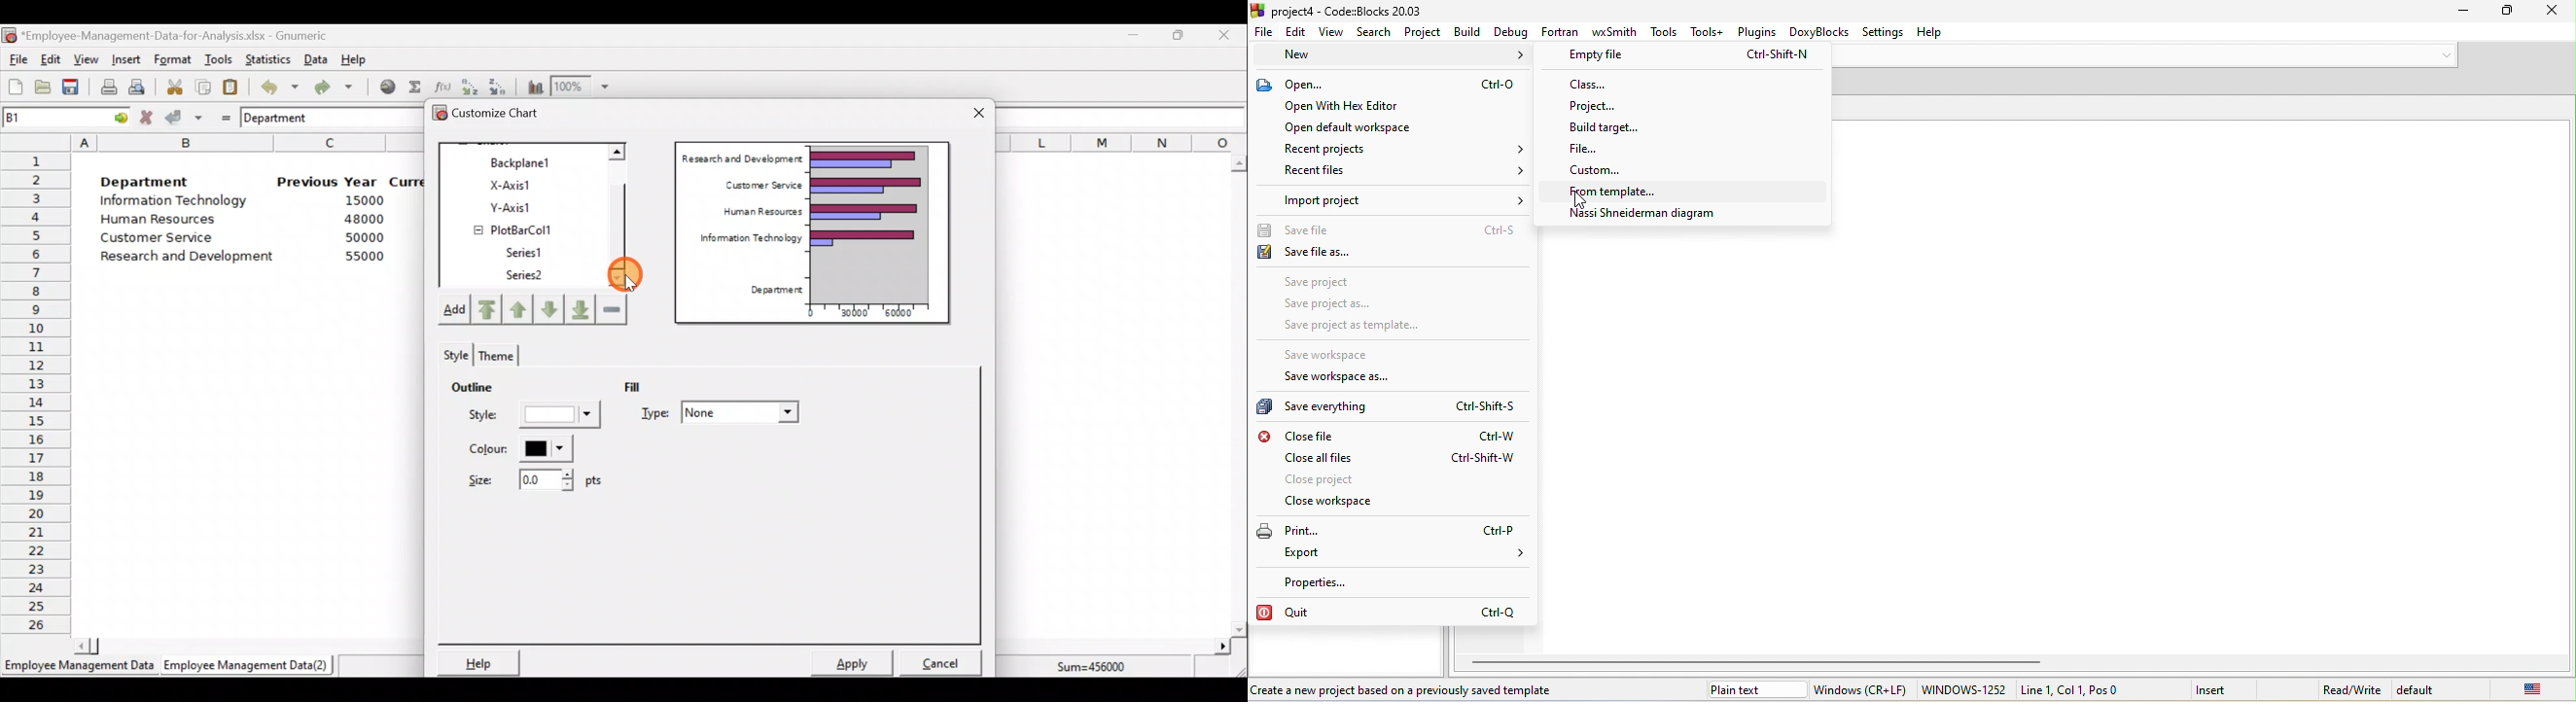 This screenshot has height=728, width=2576. Describe the element at coordinates (854, 311) in the screenshot. I see `30000` at that location.